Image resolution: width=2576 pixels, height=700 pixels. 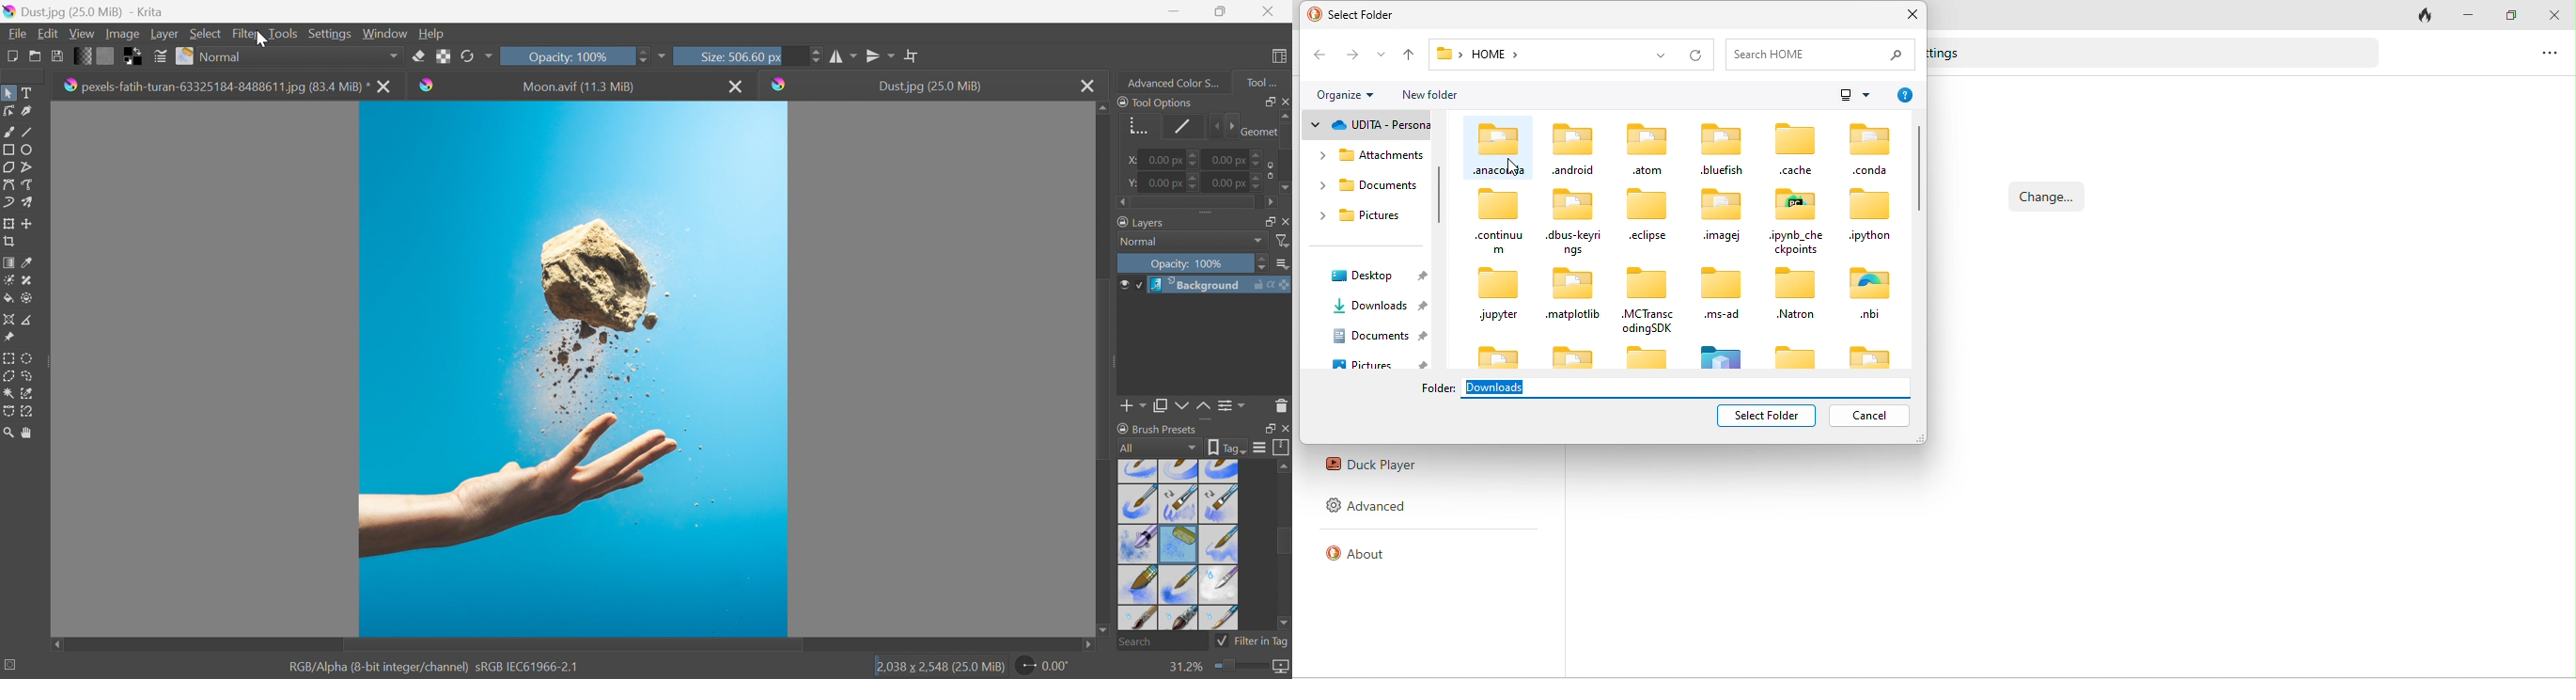 What do you see at coordinates (2049, 197) in the screenshot?
I see `change` at bounding box center [2049, 197].